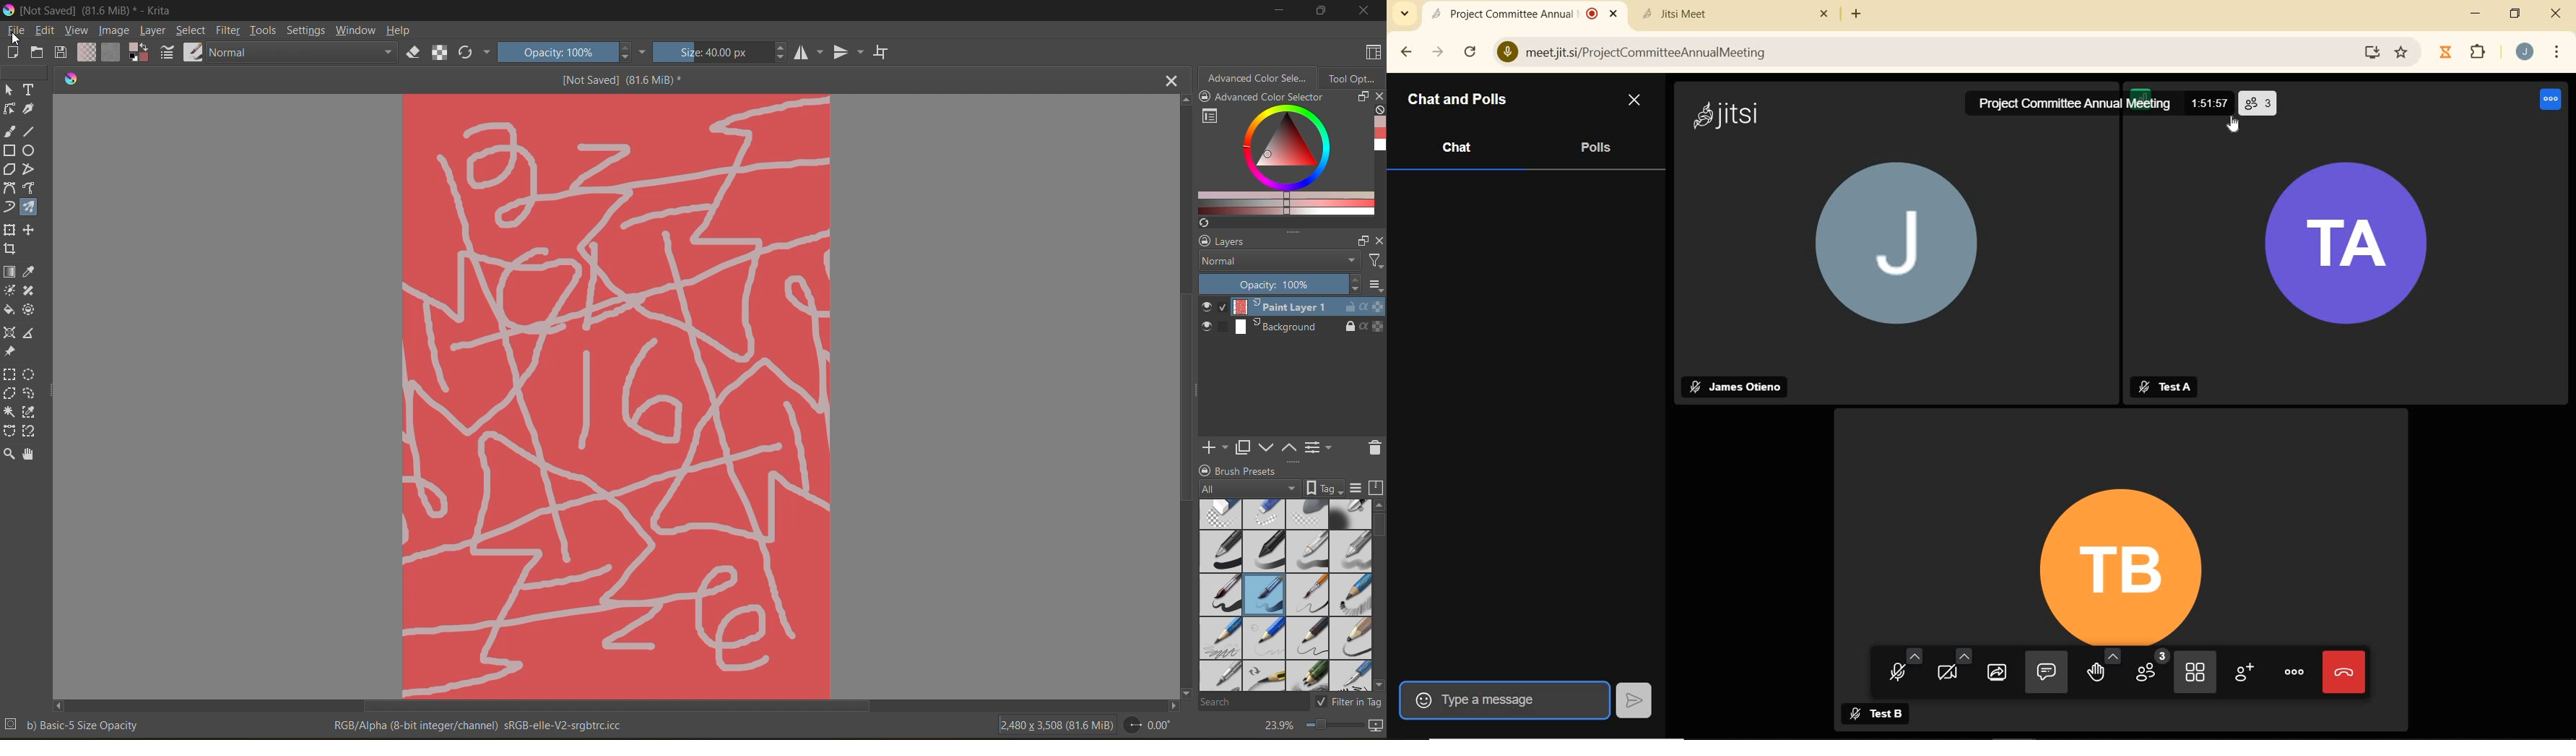 This screenshot has width=2576, height=756. What do you see at coordinates (719, 52) in the screenshot?
I see `size` at bounding box center [719, 52].